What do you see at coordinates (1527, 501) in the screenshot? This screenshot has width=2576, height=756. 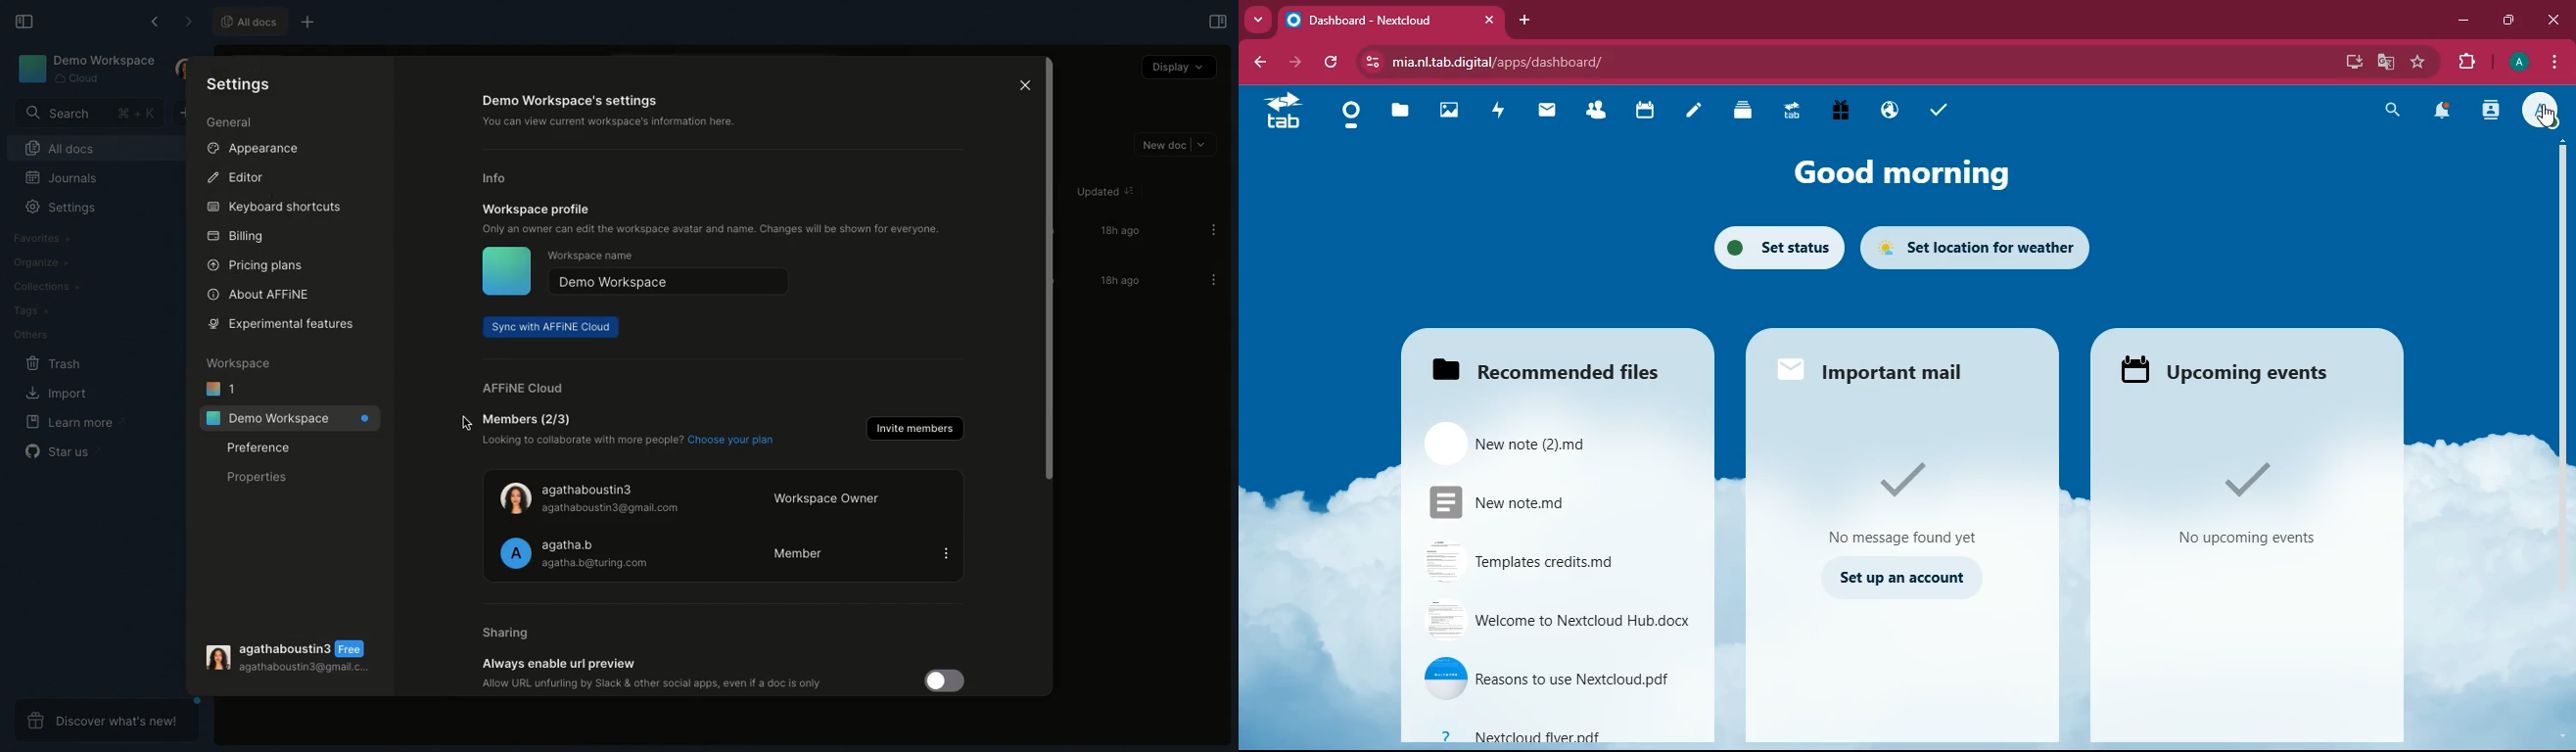 I see `file` at bounding box center [1527, 501].